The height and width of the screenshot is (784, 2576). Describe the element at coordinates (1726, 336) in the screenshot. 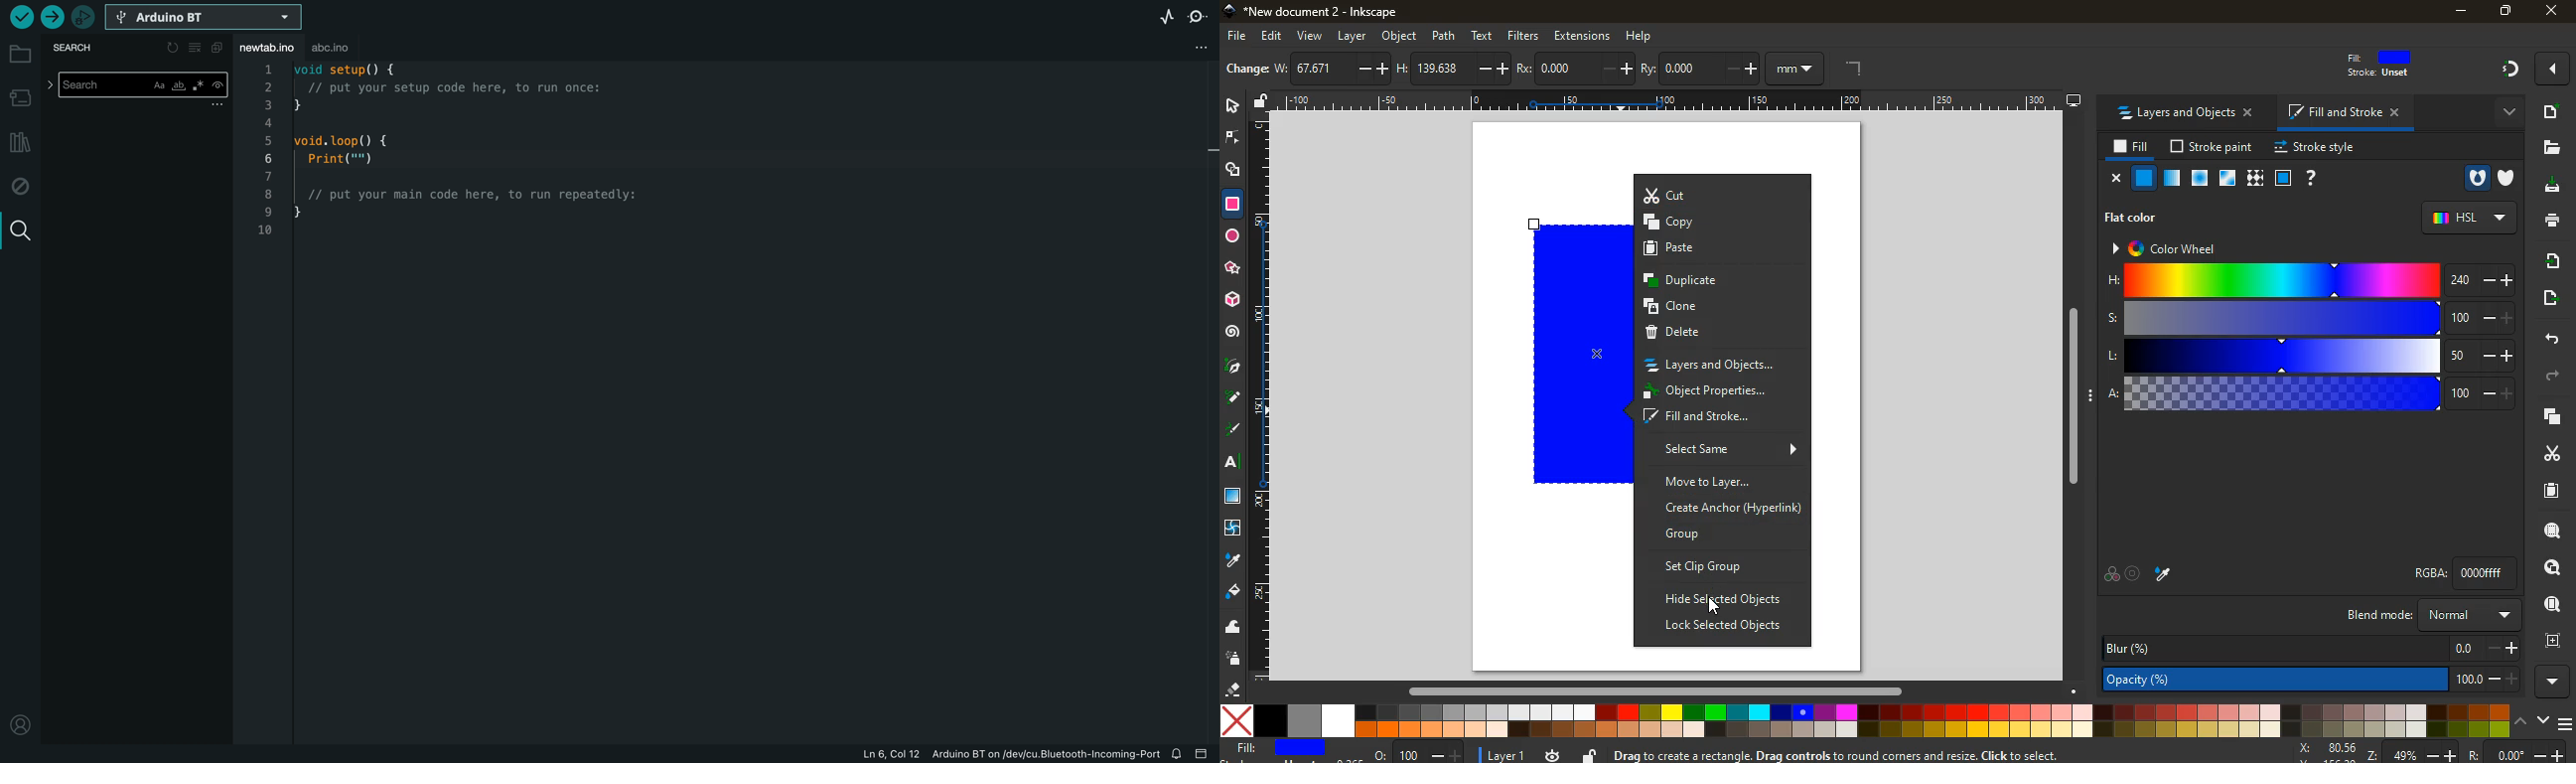

I see `delete` at that location.